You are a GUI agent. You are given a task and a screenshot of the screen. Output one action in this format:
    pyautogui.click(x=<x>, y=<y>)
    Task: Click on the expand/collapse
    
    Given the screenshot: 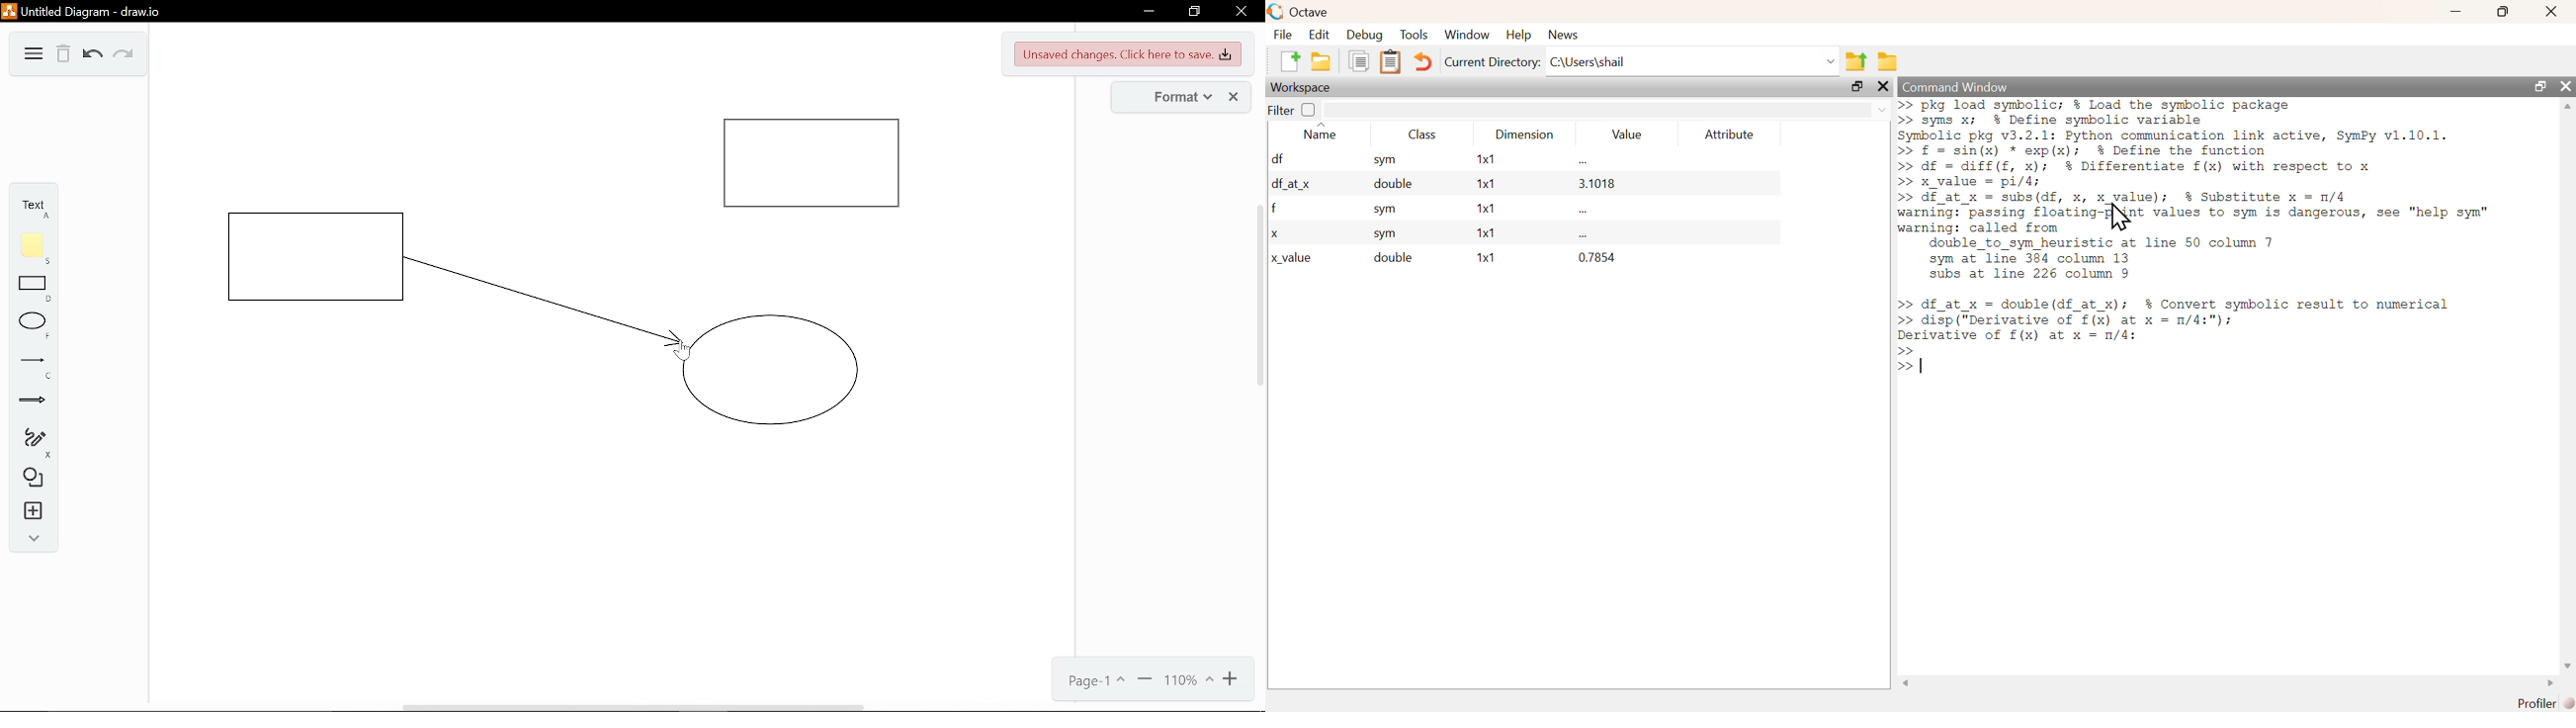 What is the action you would take?
    pyautogui.click(x=31, y=541)
    